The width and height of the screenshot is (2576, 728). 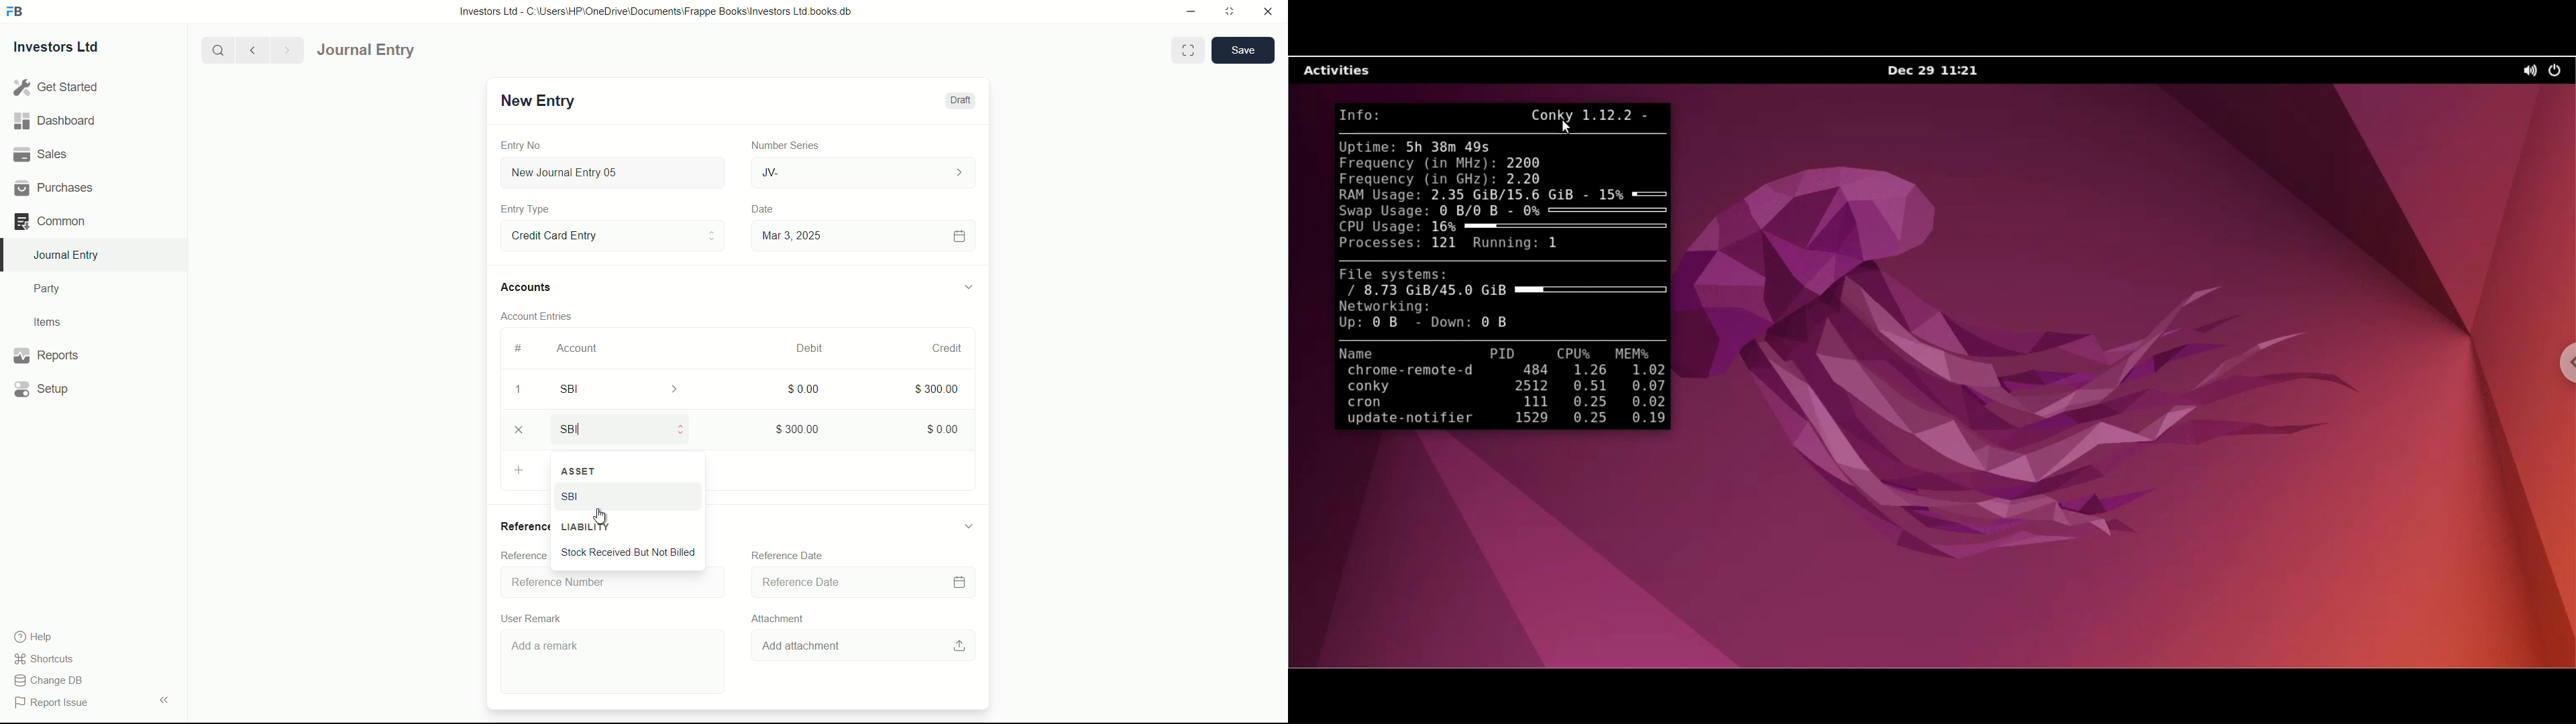 I want to click on Entry Type, so click(x=525, y=209).